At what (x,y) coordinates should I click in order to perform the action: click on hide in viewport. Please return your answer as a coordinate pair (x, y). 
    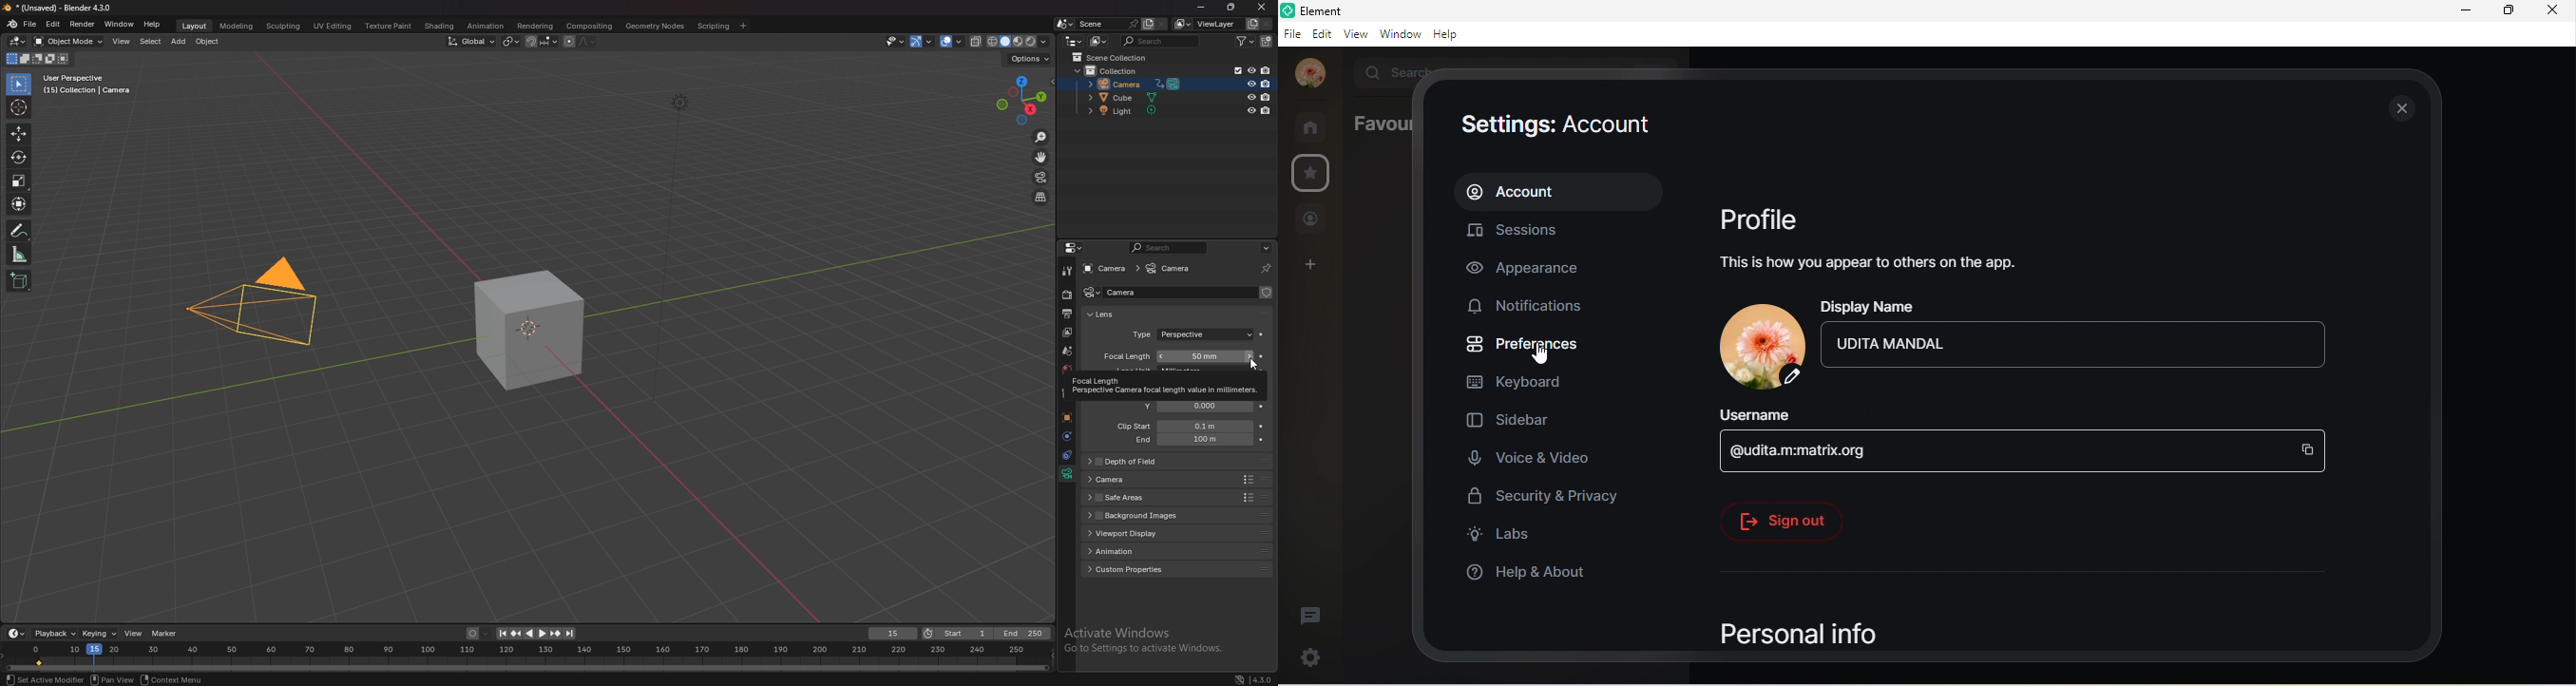
    Looking at the image, I should click on (1252, 97).